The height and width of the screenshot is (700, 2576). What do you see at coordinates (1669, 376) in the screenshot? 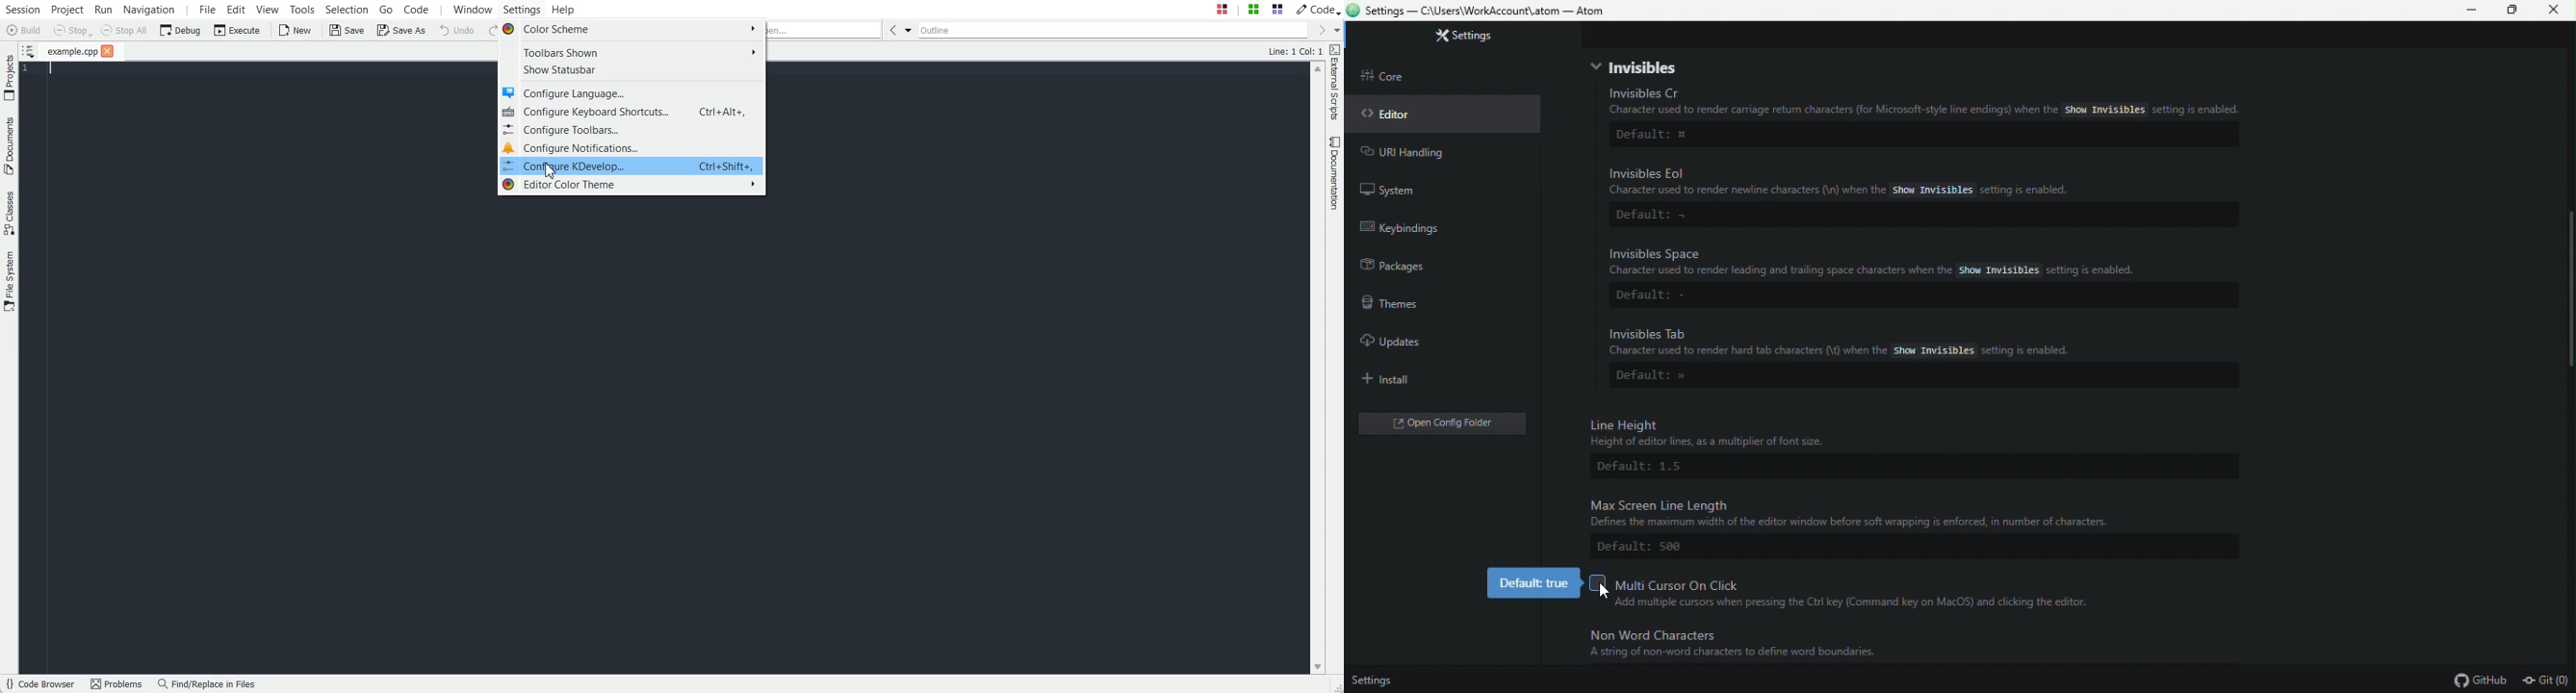
I see `Default: »` at bounding box center [1669, 376].